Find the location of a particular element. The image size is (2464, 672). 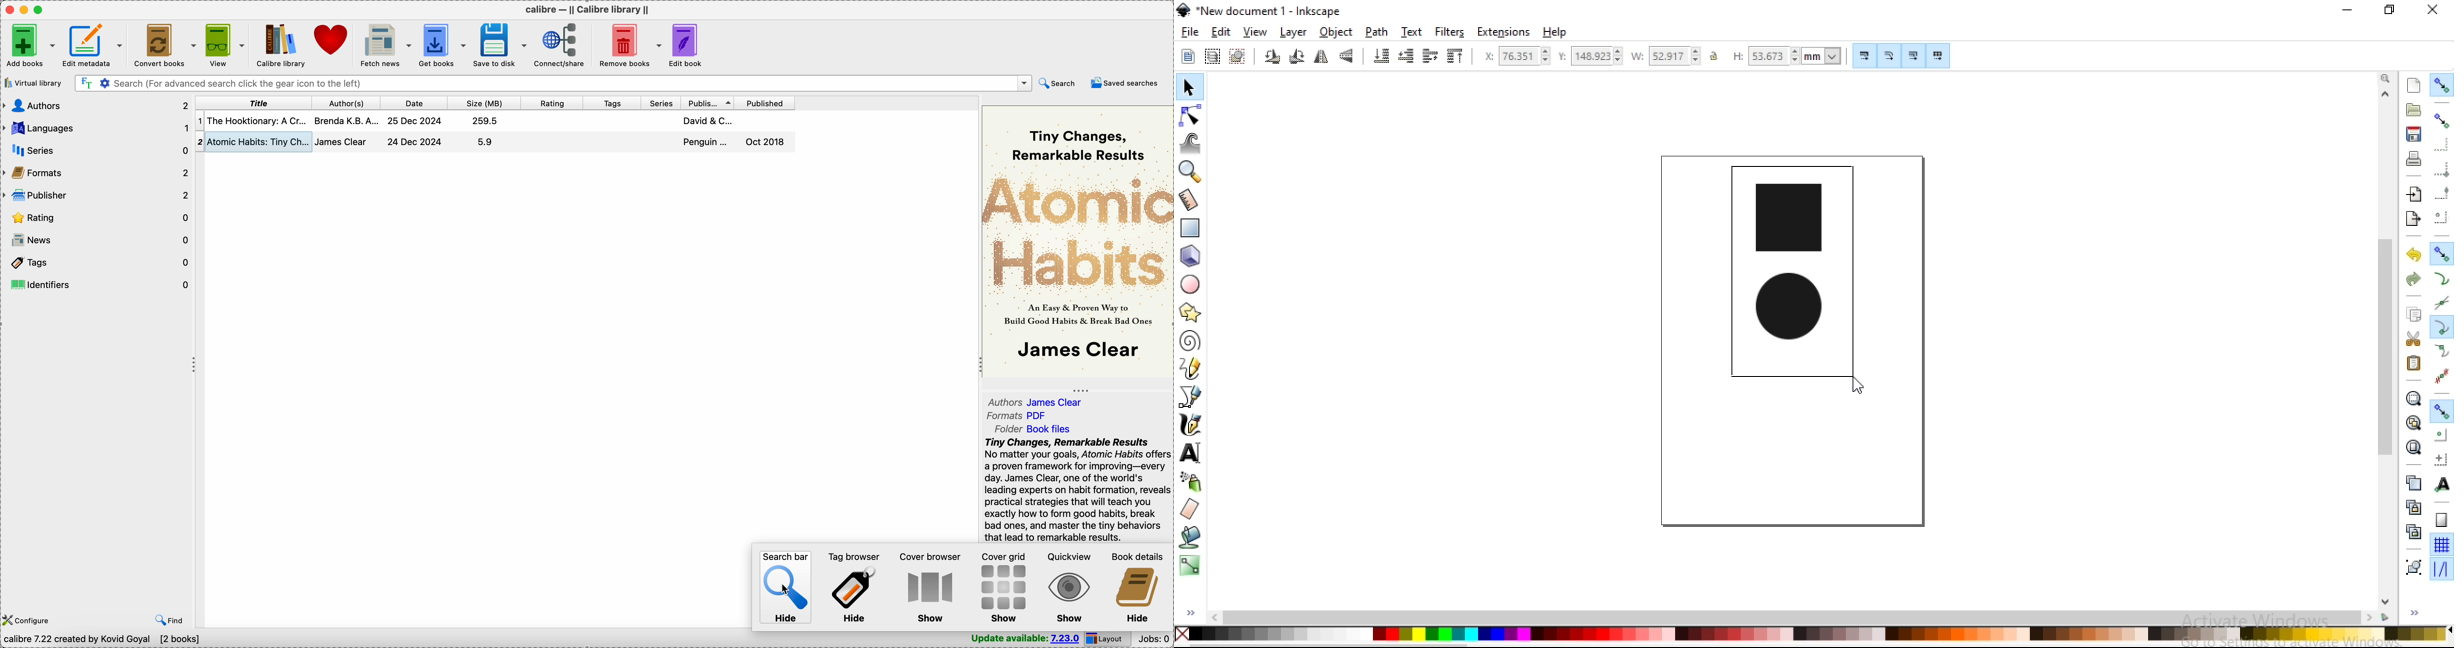

snap cusp nodes is located at coordinates (2441, 327).